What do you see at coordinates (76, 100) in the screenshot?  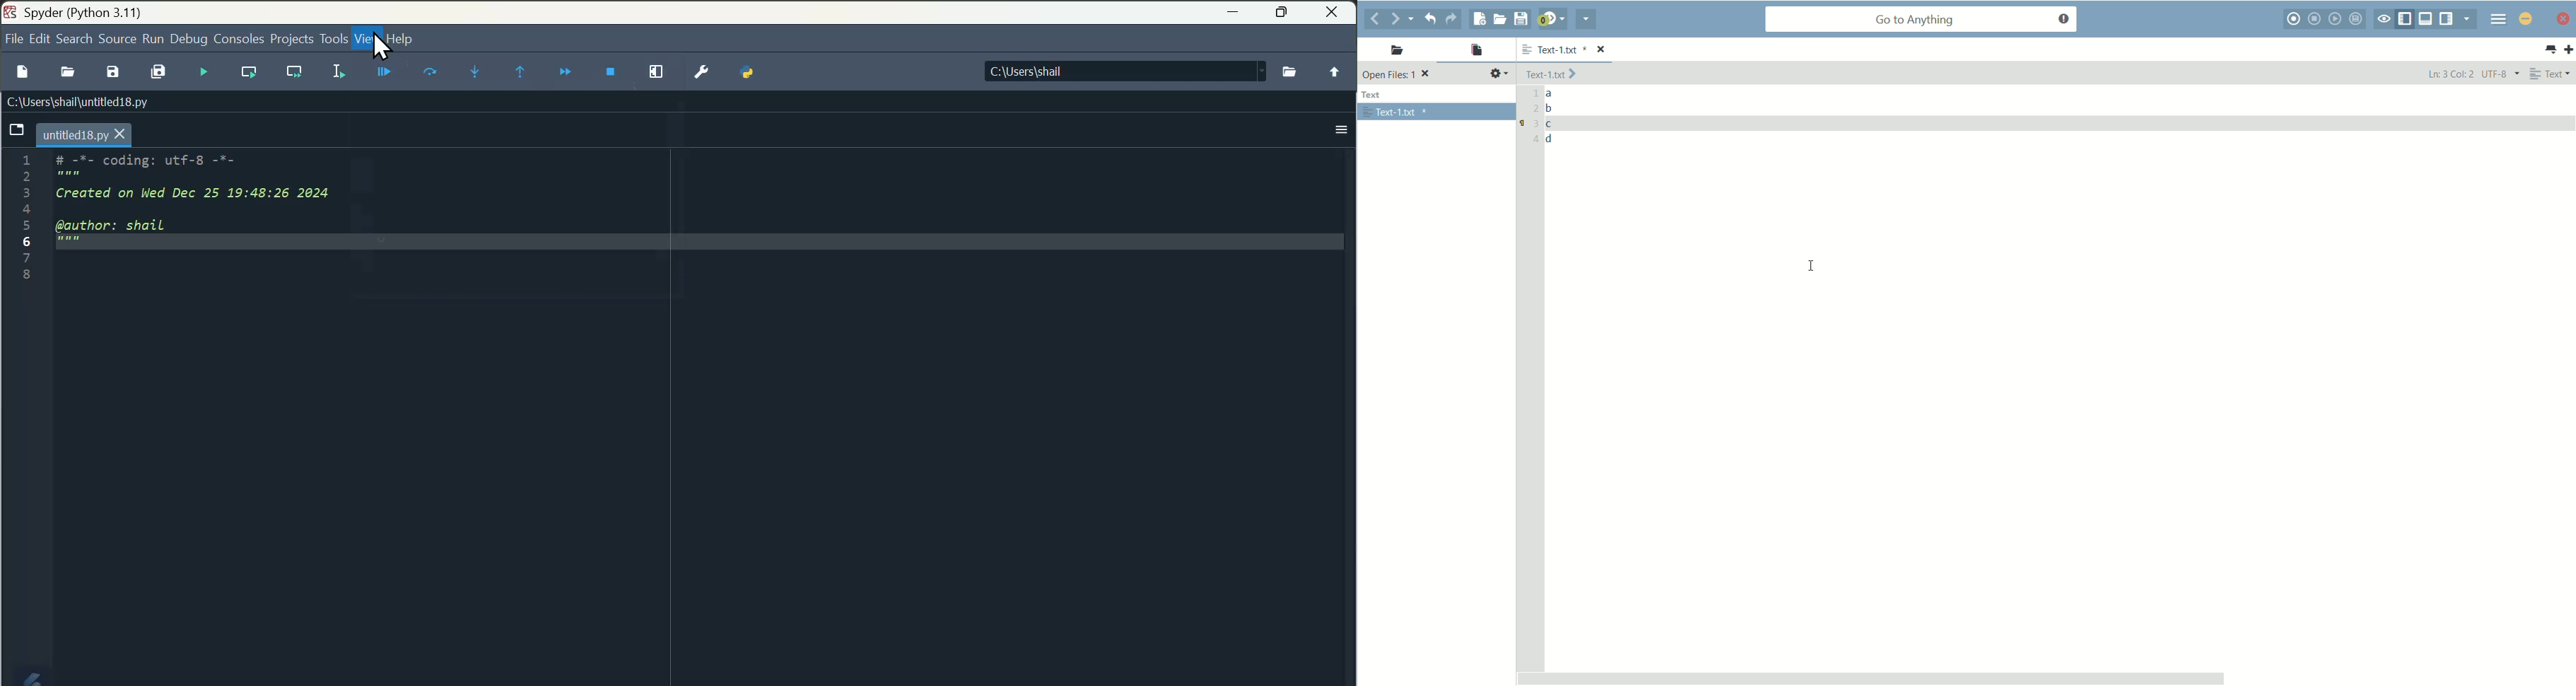 I see `C:\Users\shail\untitled18.py` at bounding box center [76, 100].